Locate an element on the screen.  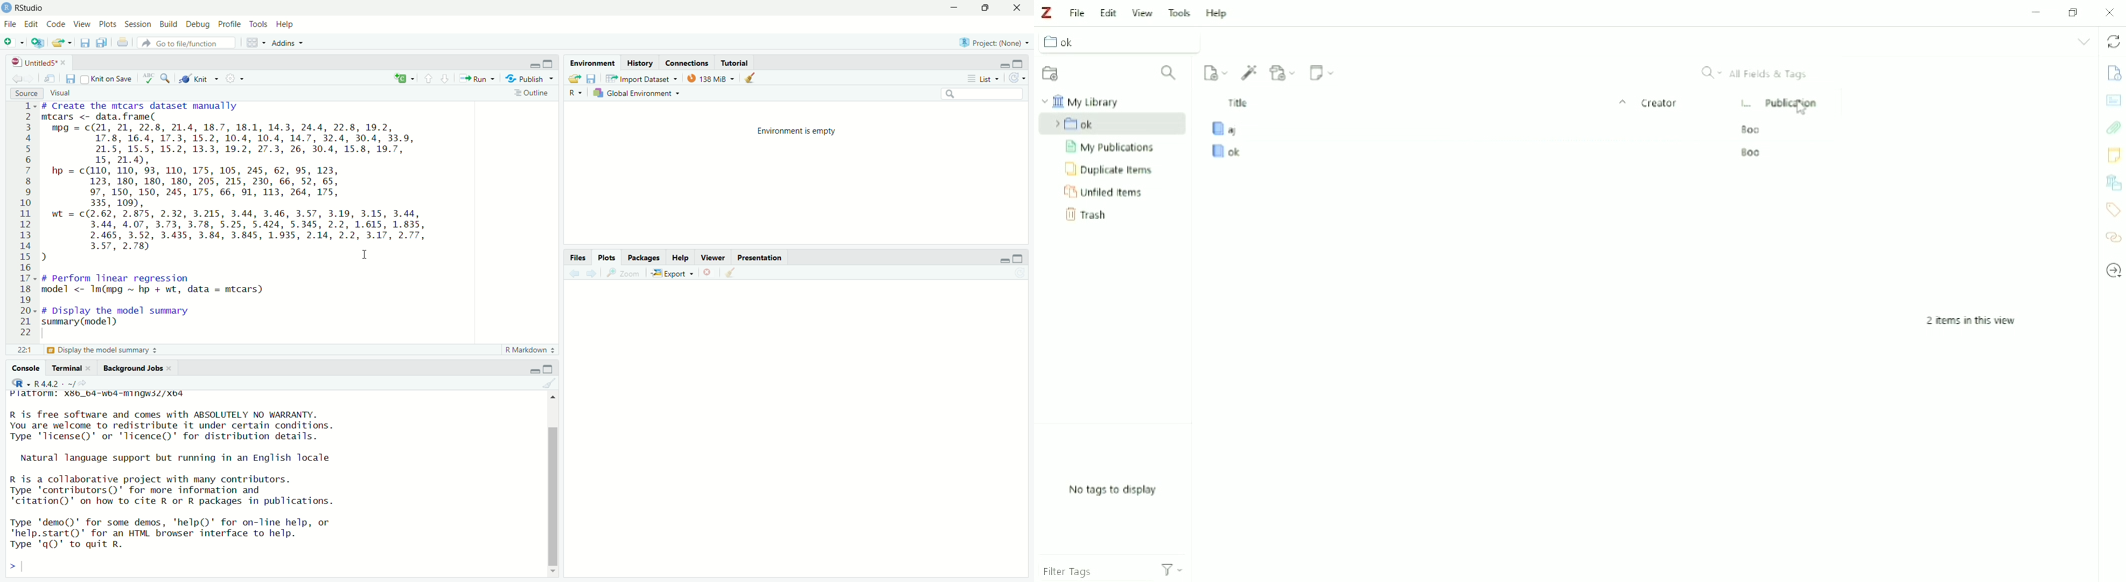
minimize is located at coordinates (535, 370).